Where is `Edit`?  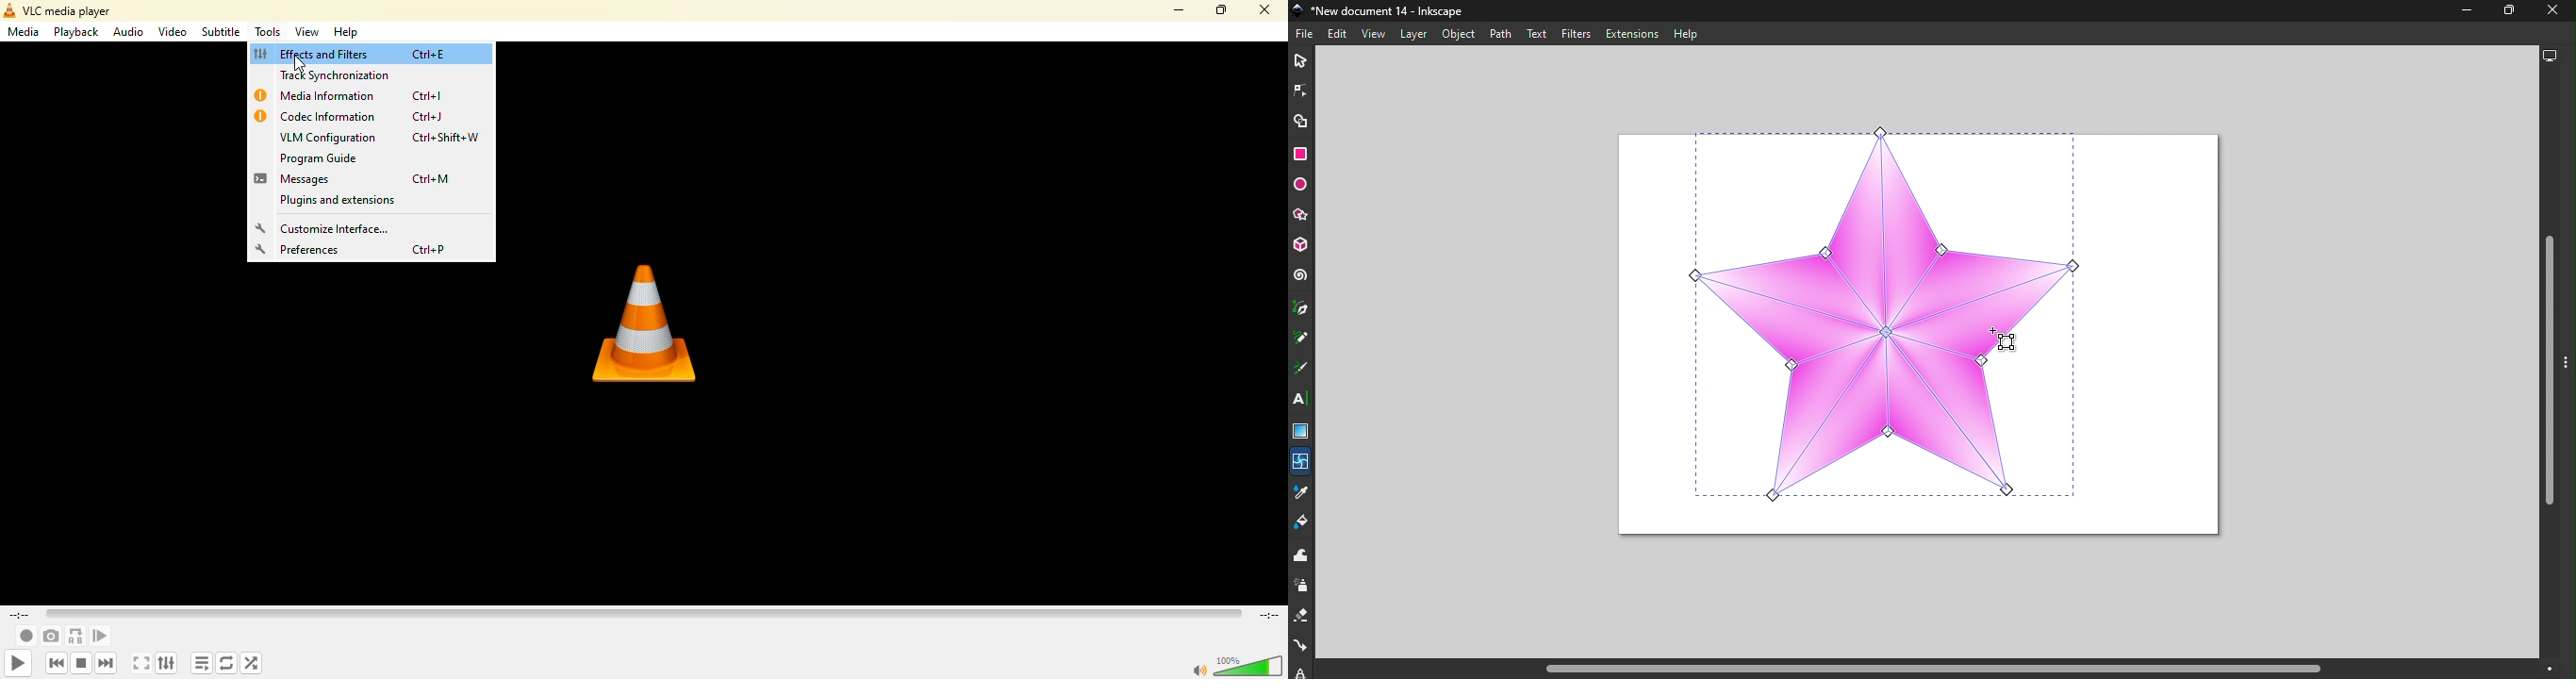 Edit is located at coordinates (1340, 34).